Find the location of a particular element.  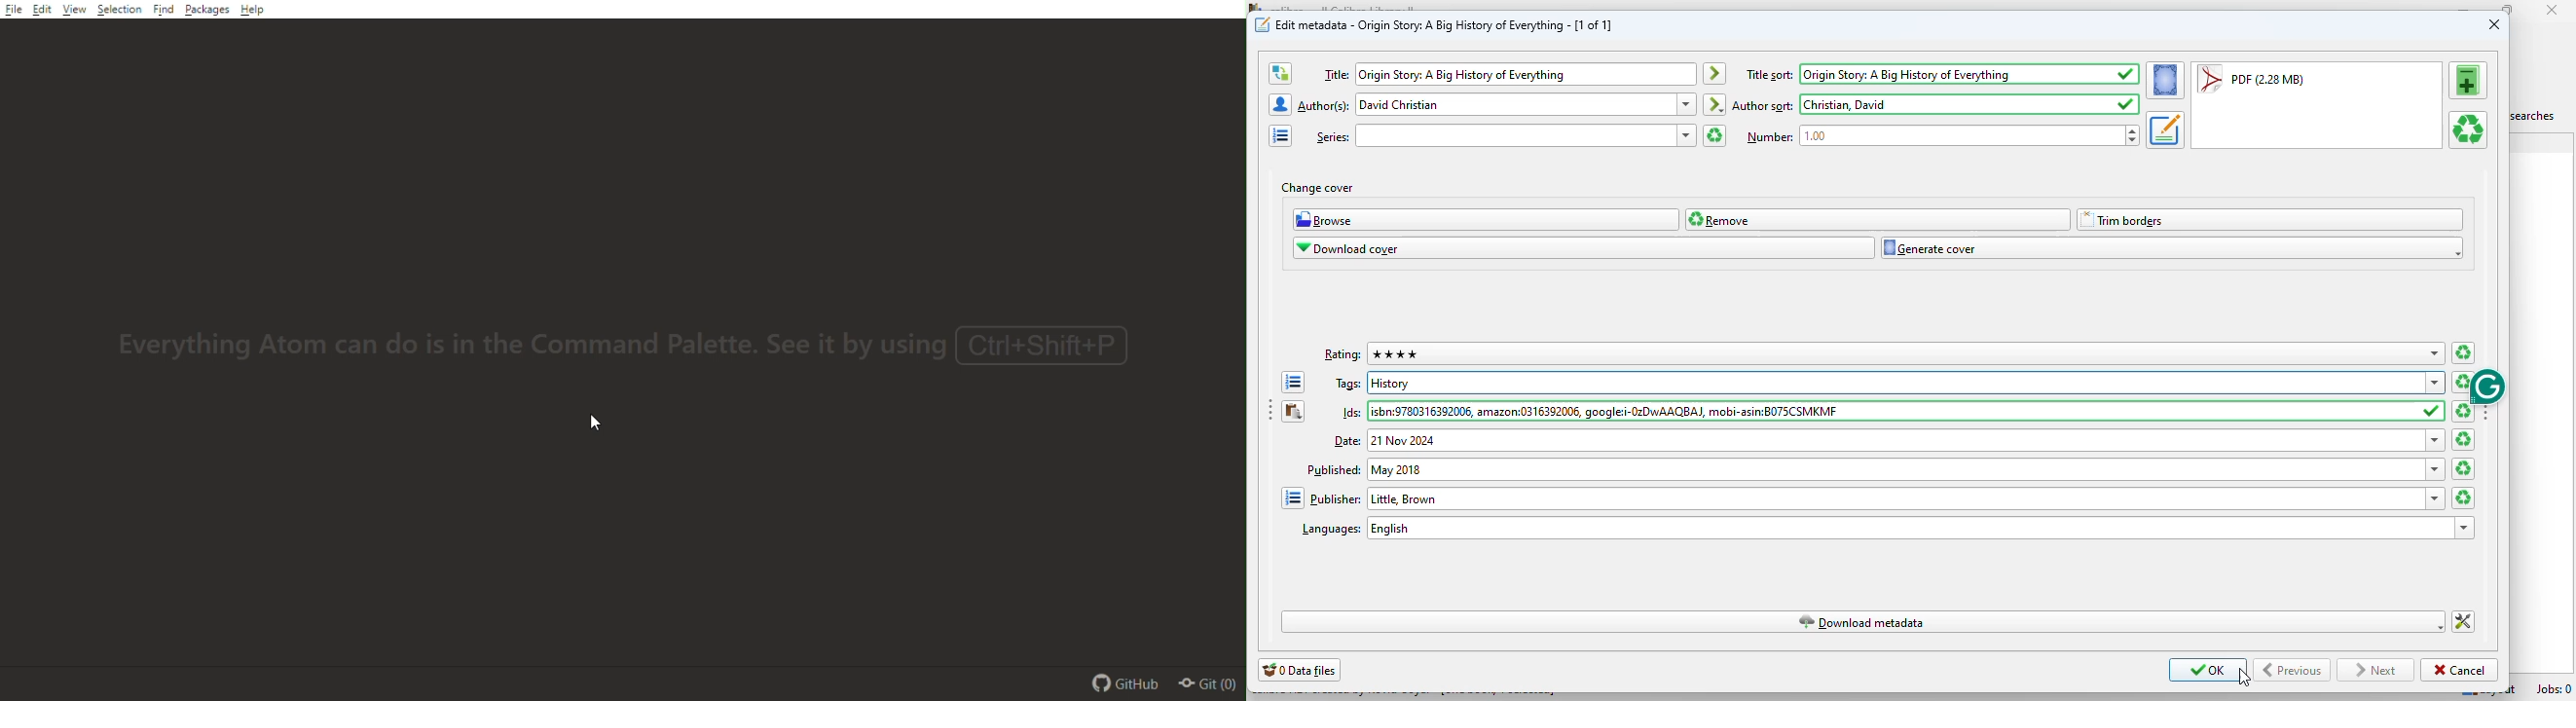

clear date is located at coordinates (2463, 439).